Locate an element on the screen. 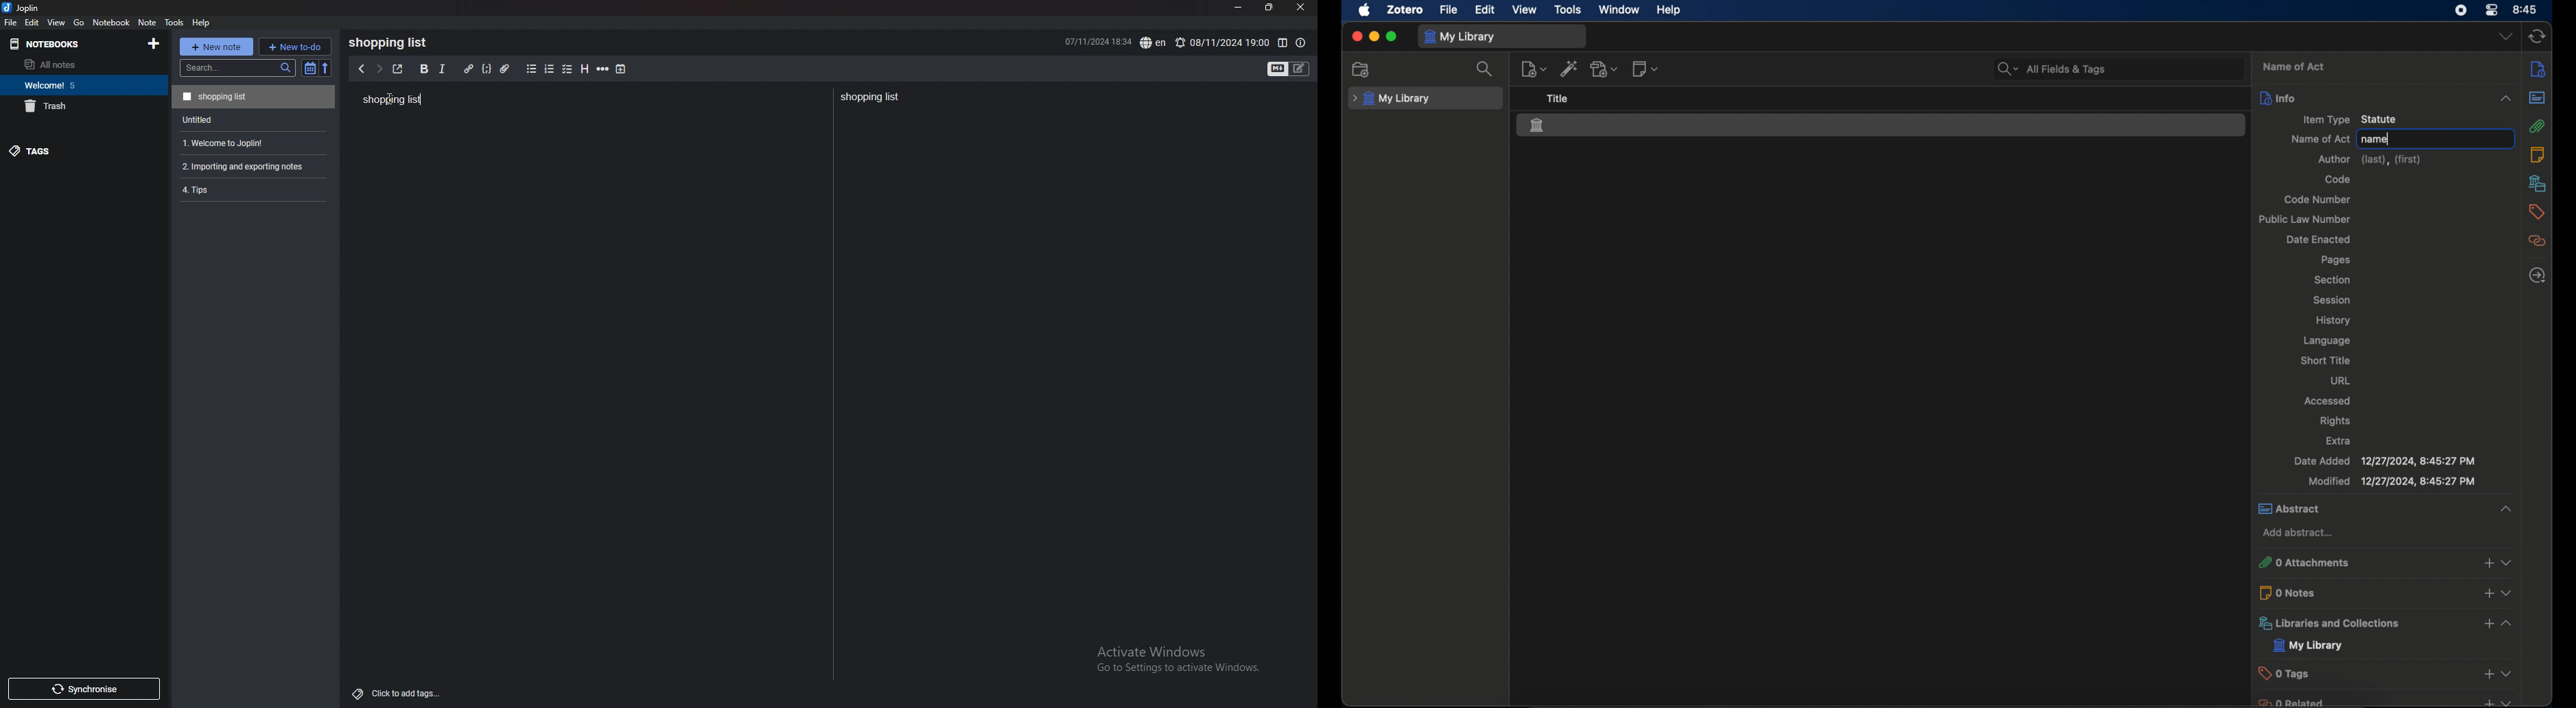  toggle external editor is located at coordinates (397, 69).